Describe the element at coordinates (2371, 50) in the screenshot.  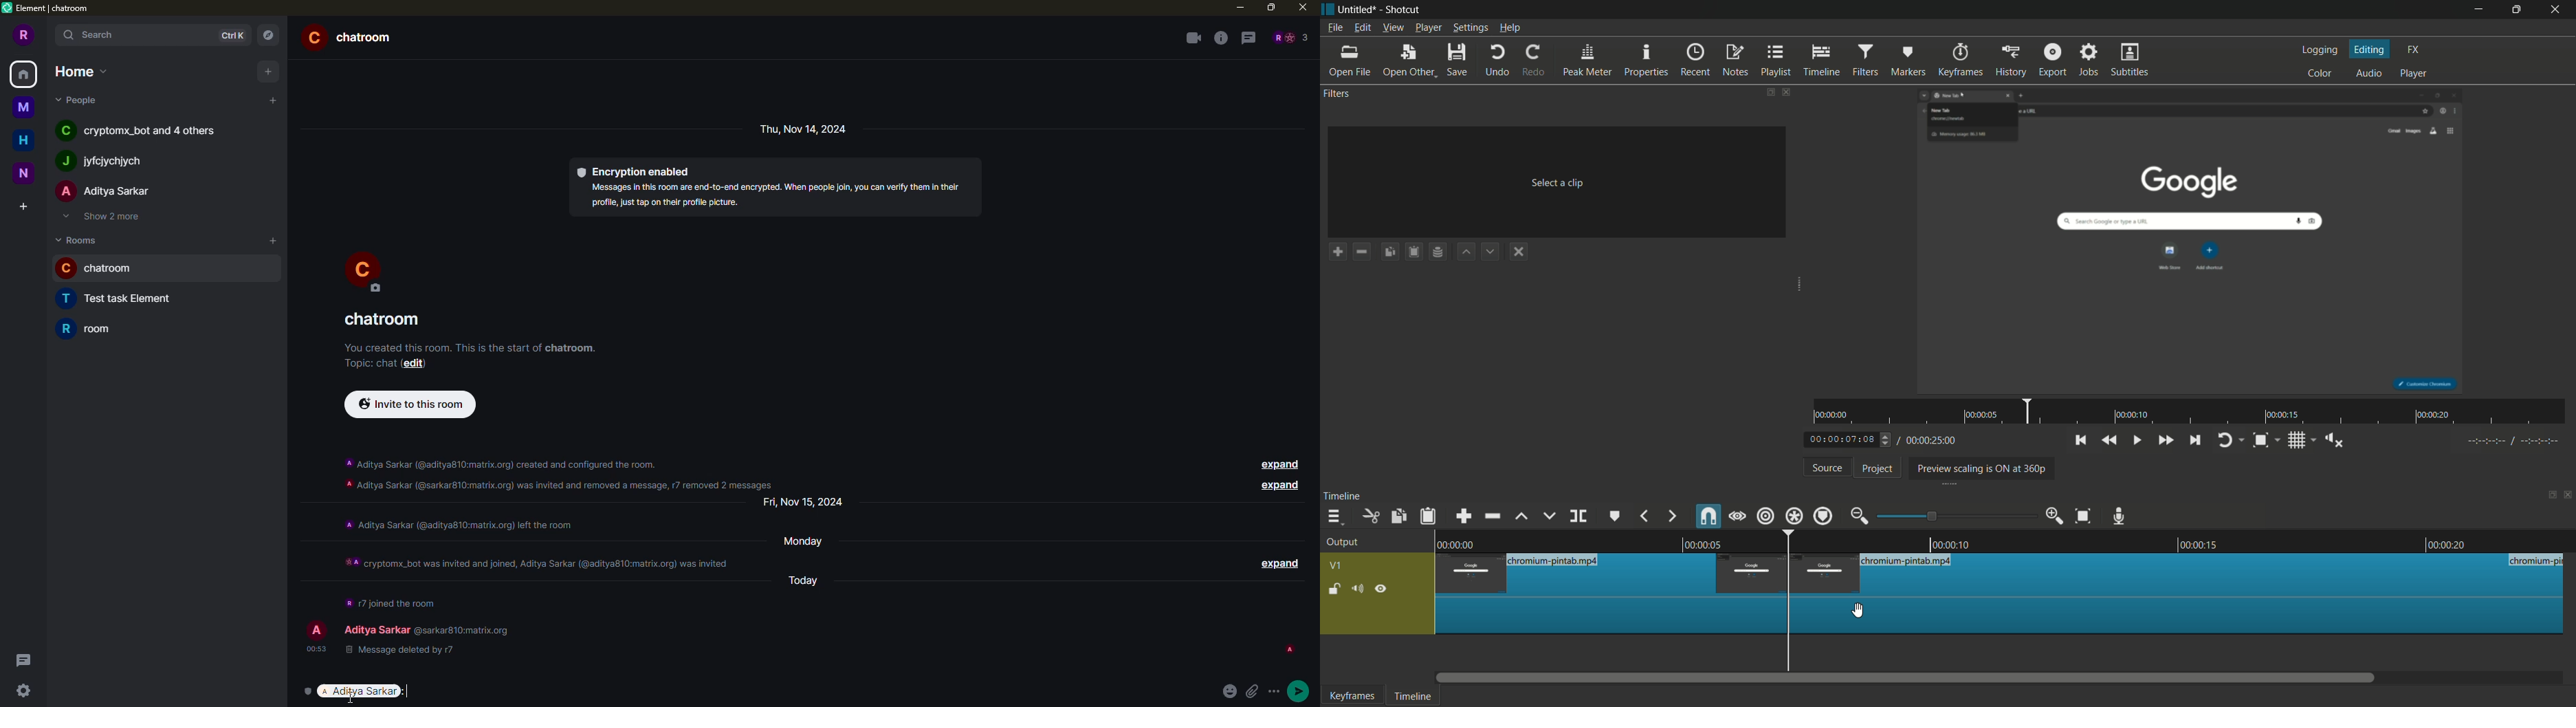
I see `editing` at that location.